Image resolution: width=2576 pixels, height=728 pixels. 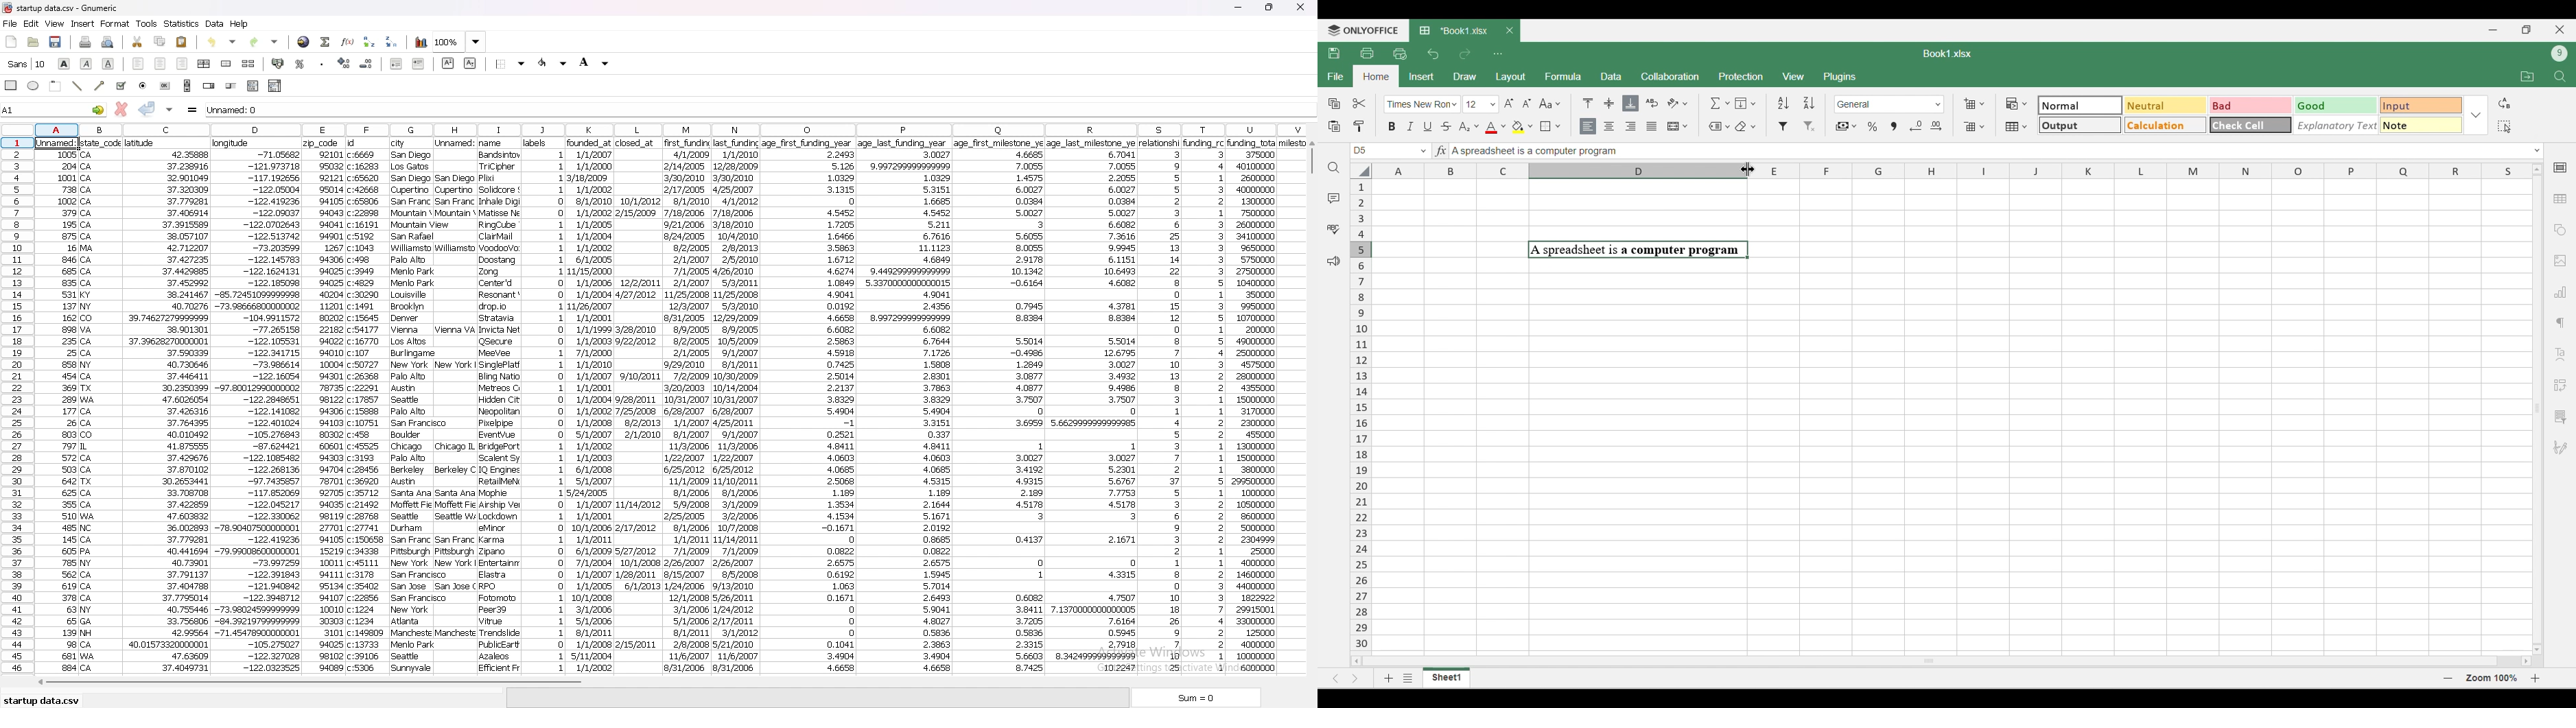 What do you see at coordinates (1359, 126) in the screenshot?
I see `Copy formatting` at bounding box center [1359, 126].